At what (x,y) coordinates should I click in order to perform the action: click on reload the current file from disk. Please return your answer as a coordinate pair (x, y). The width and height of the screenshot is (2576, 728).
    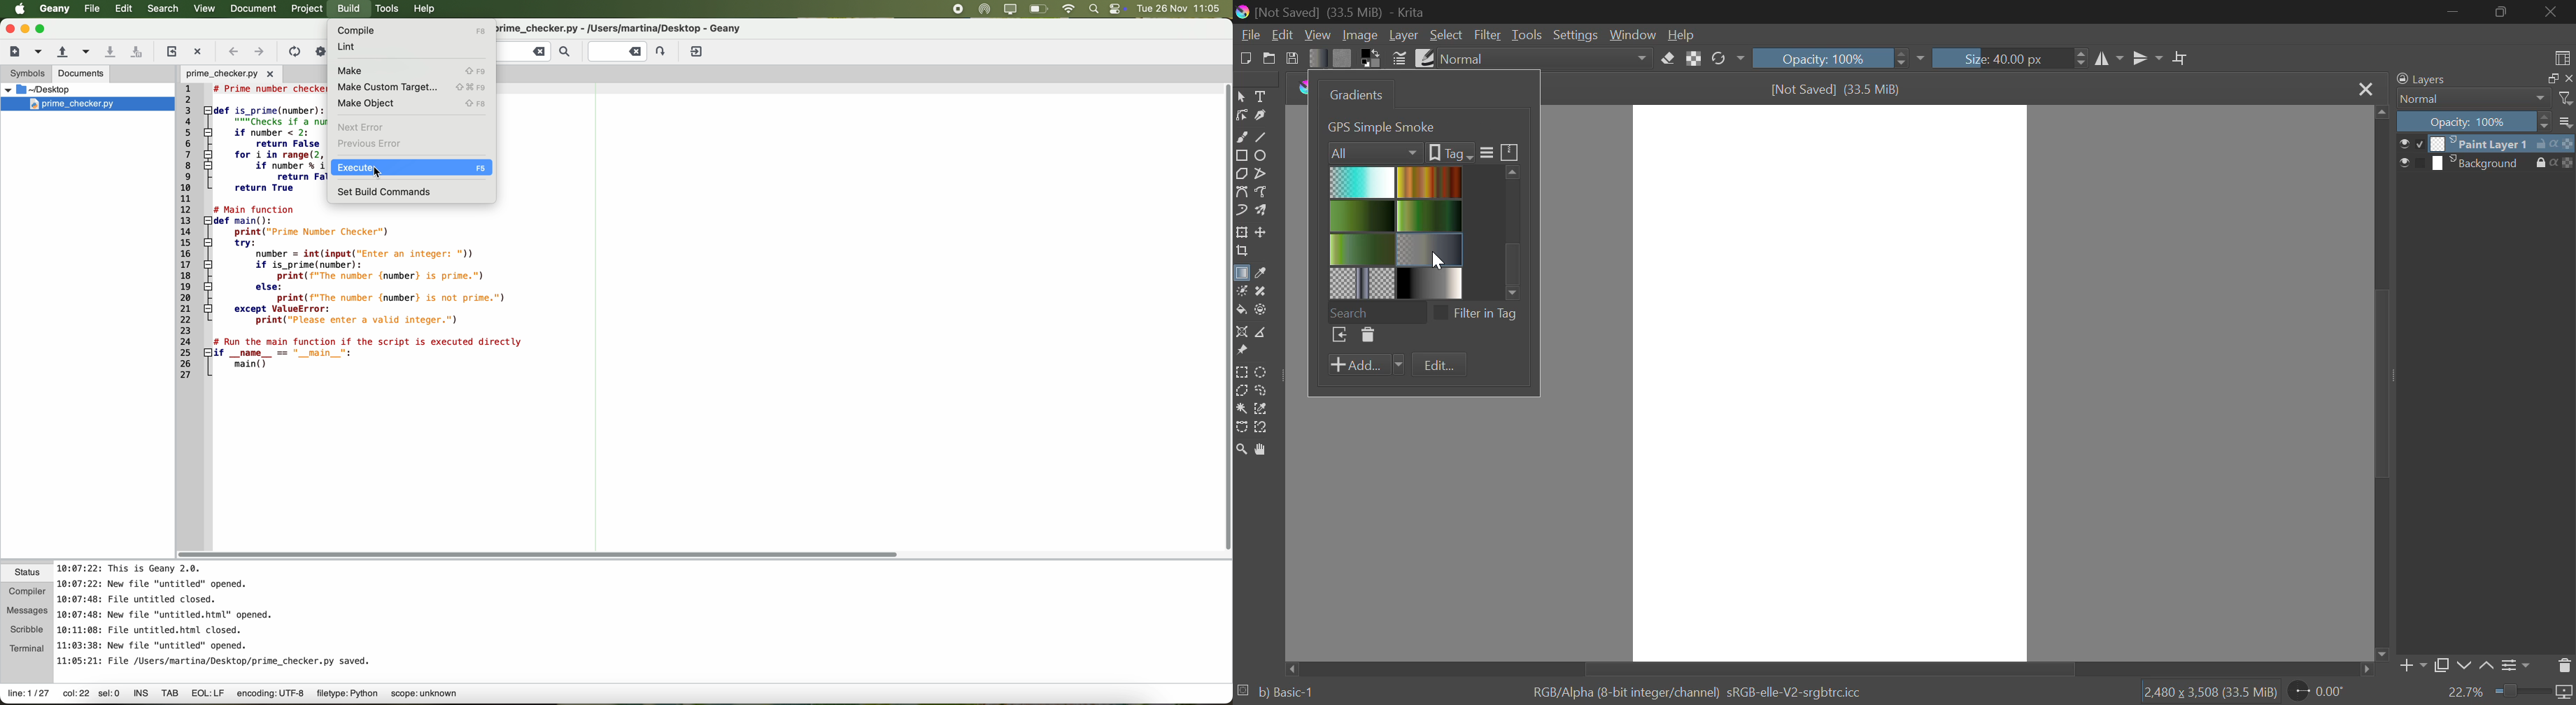
    Looking at the image, I should click on (171, 51).